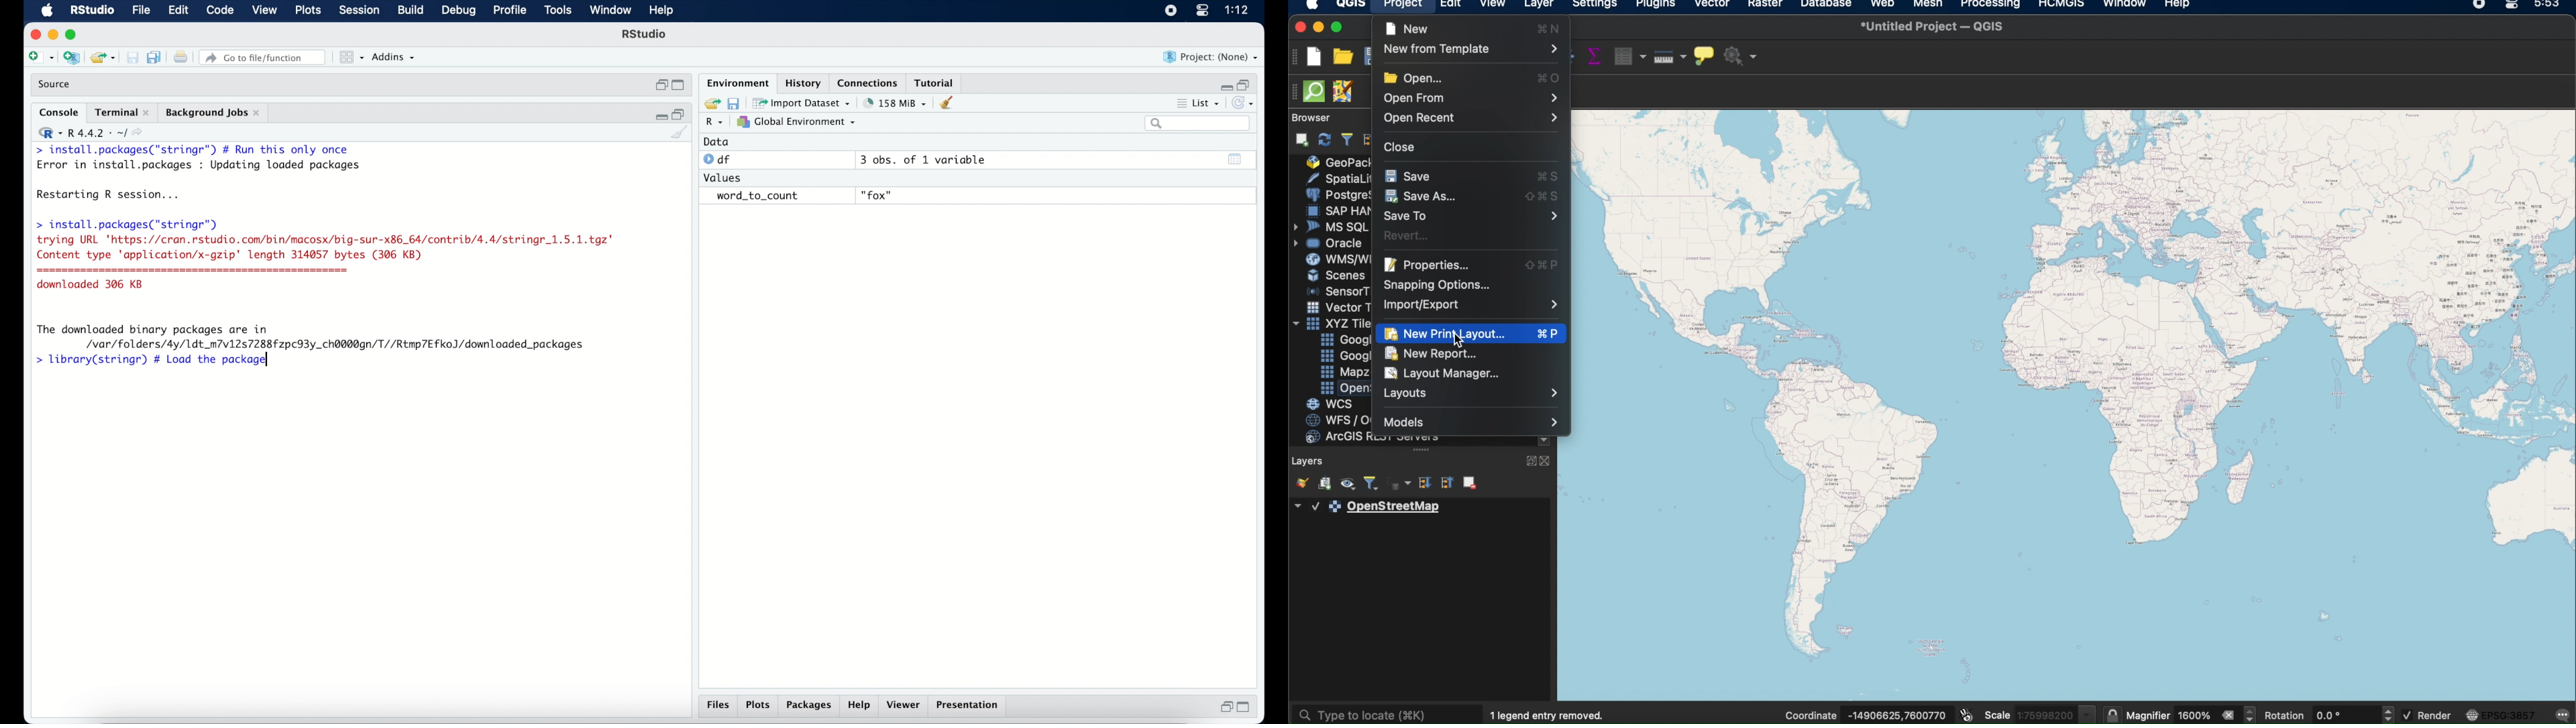  Describe the element at coordinates (802, 83) in the screenshot. I see `history` at that location.